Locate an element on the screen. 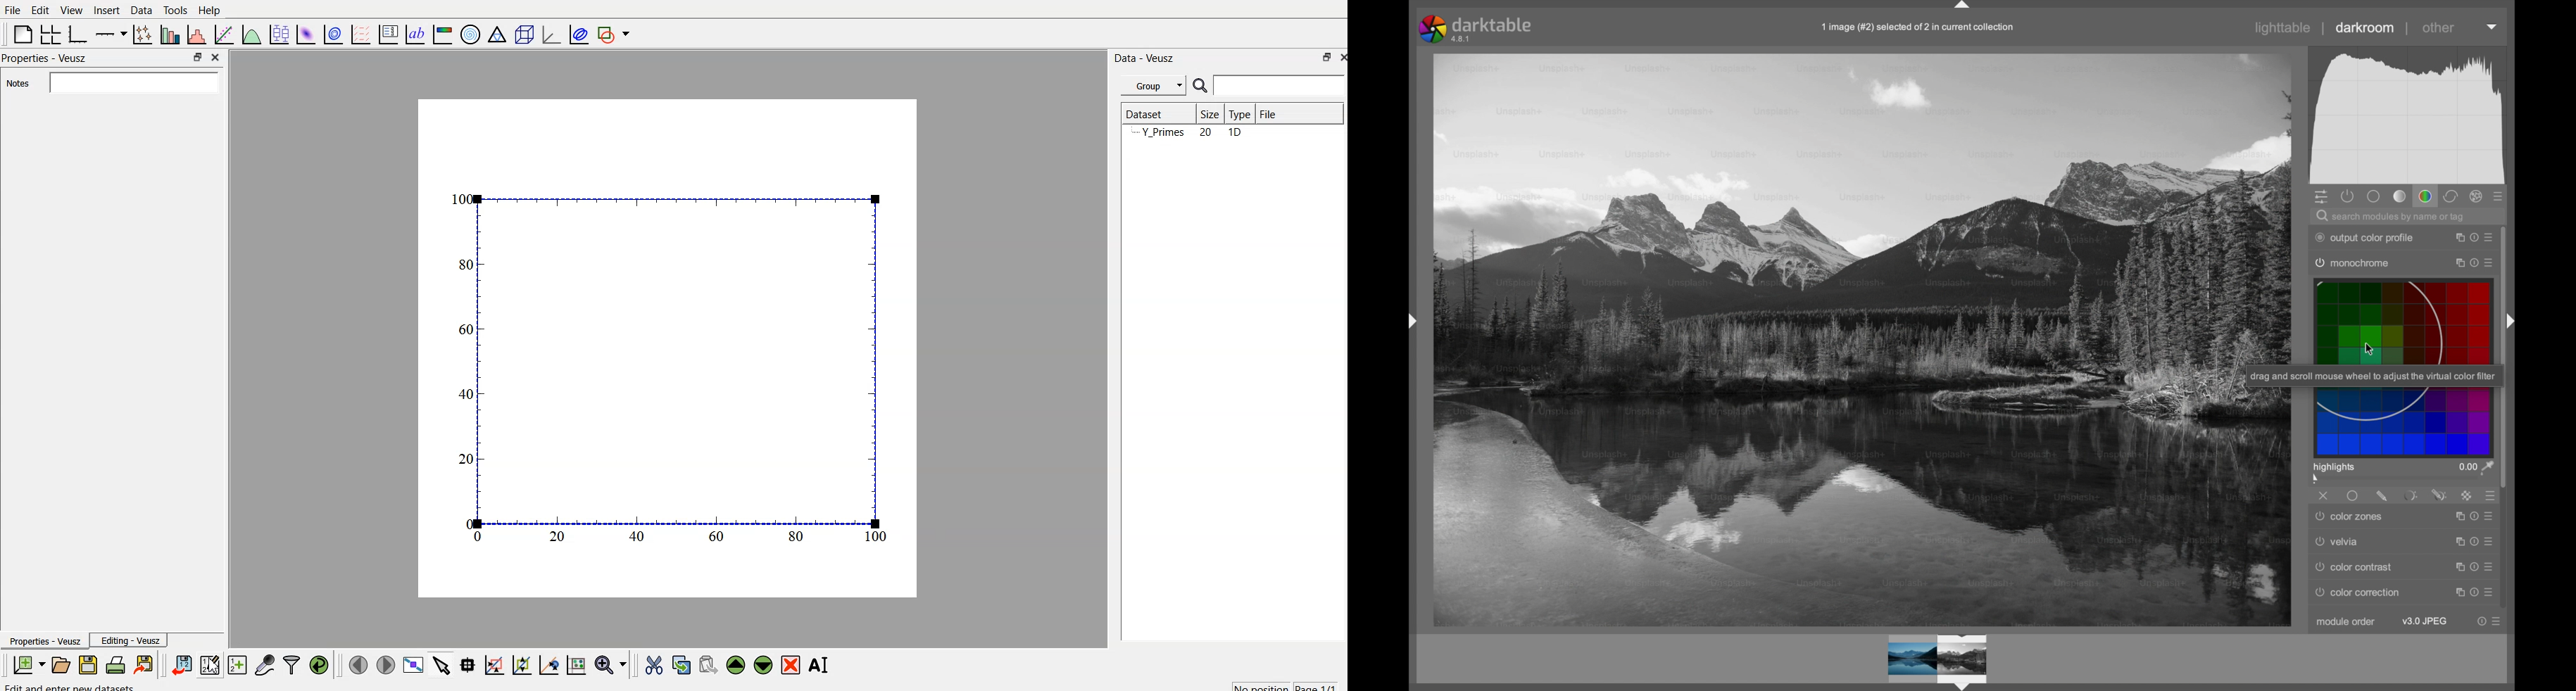 This screenshot has height=700, width=2576. highlights is located at coordinates (2336, 466).